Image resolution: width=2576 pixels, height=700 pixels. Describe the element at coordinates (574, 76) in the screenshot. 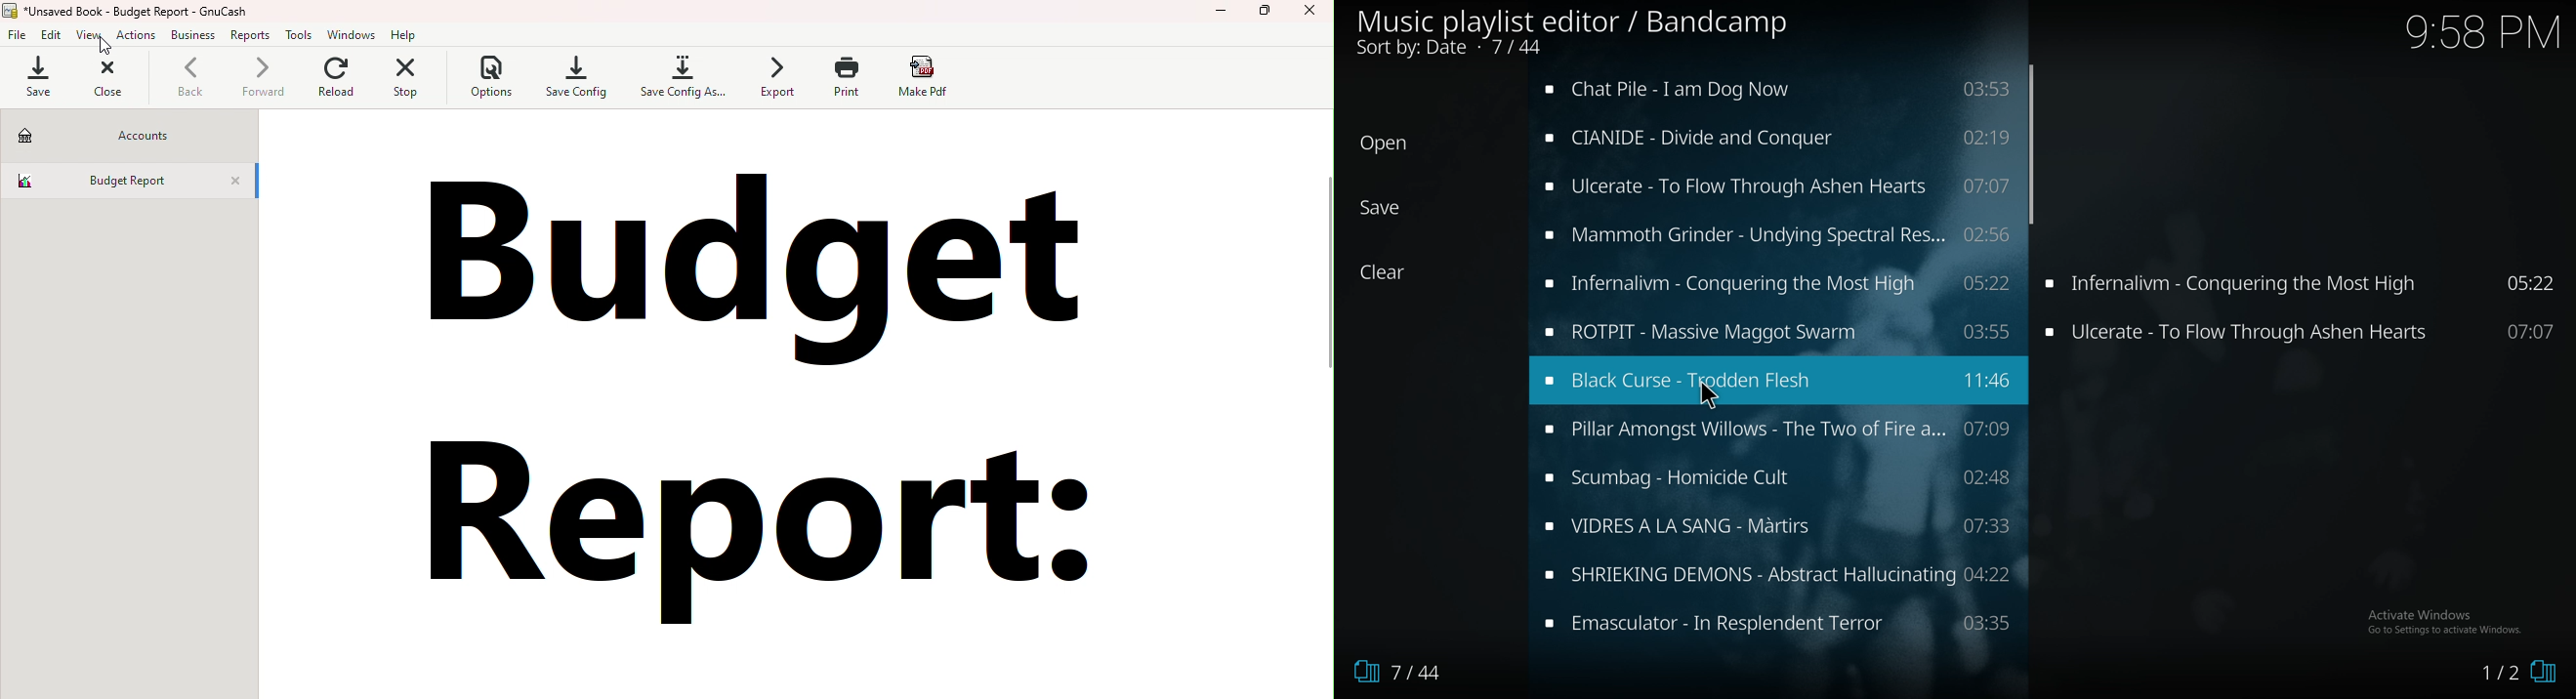

I see `Save config` at that location.